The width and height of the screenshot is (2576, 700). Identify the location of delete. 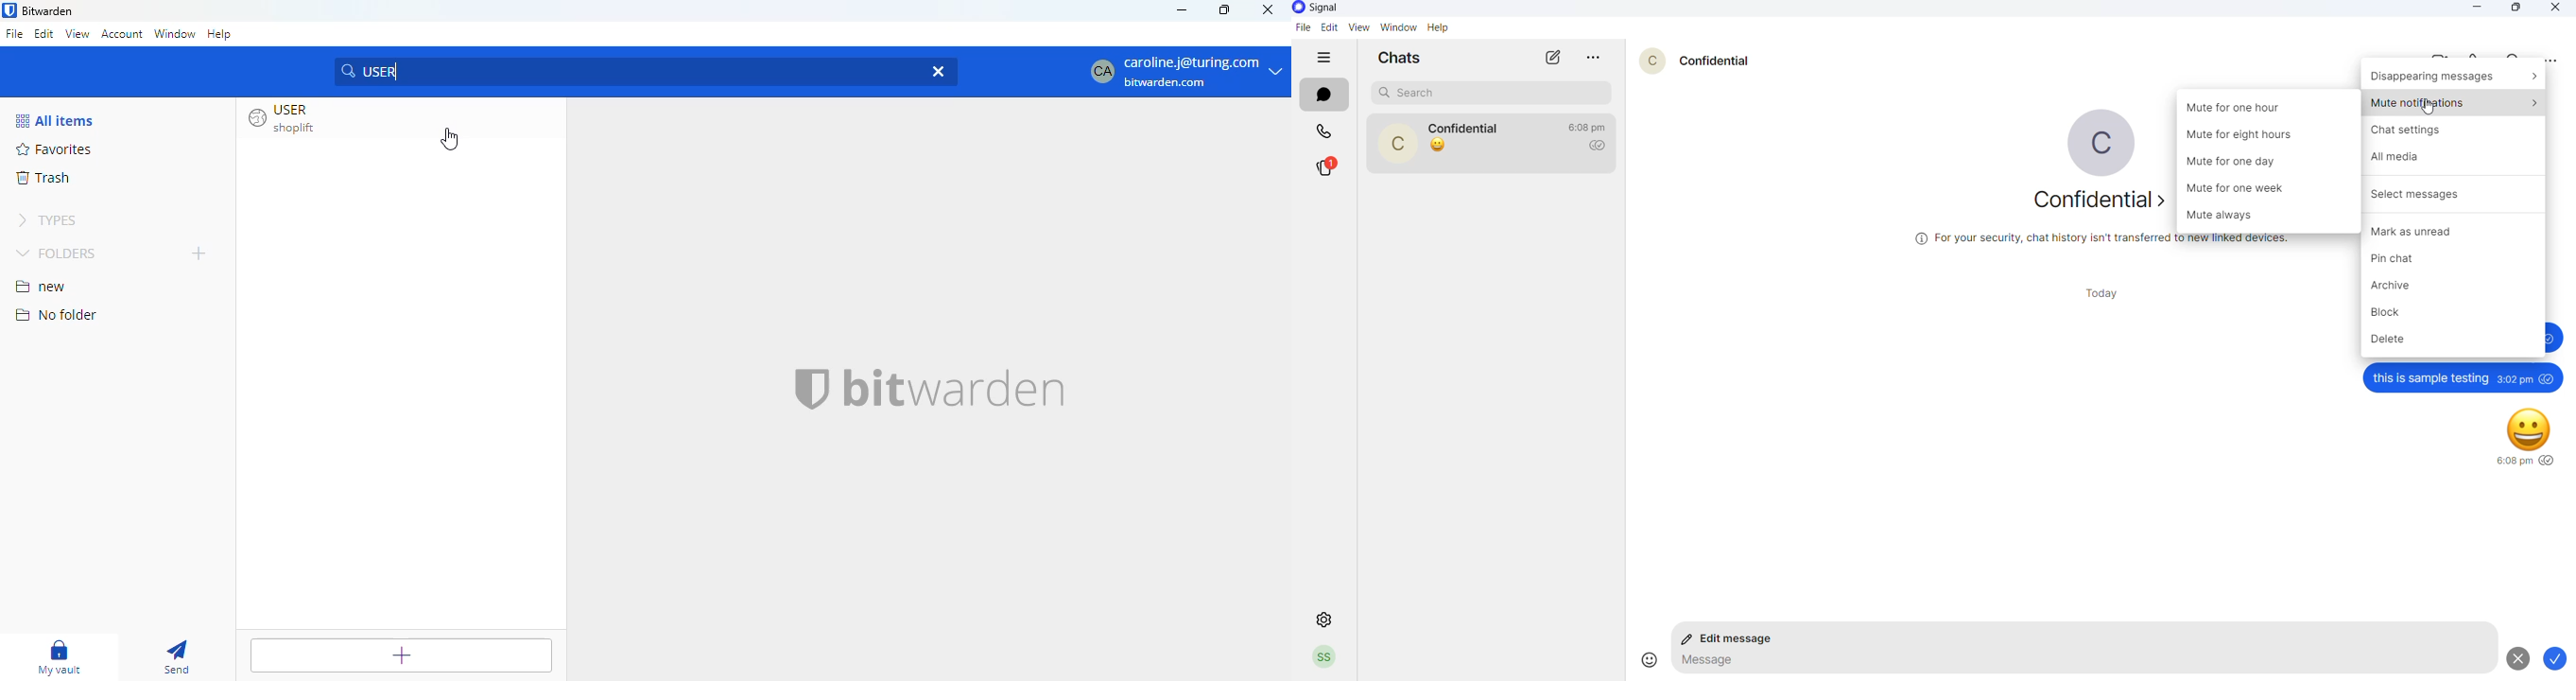
(2454, 343).